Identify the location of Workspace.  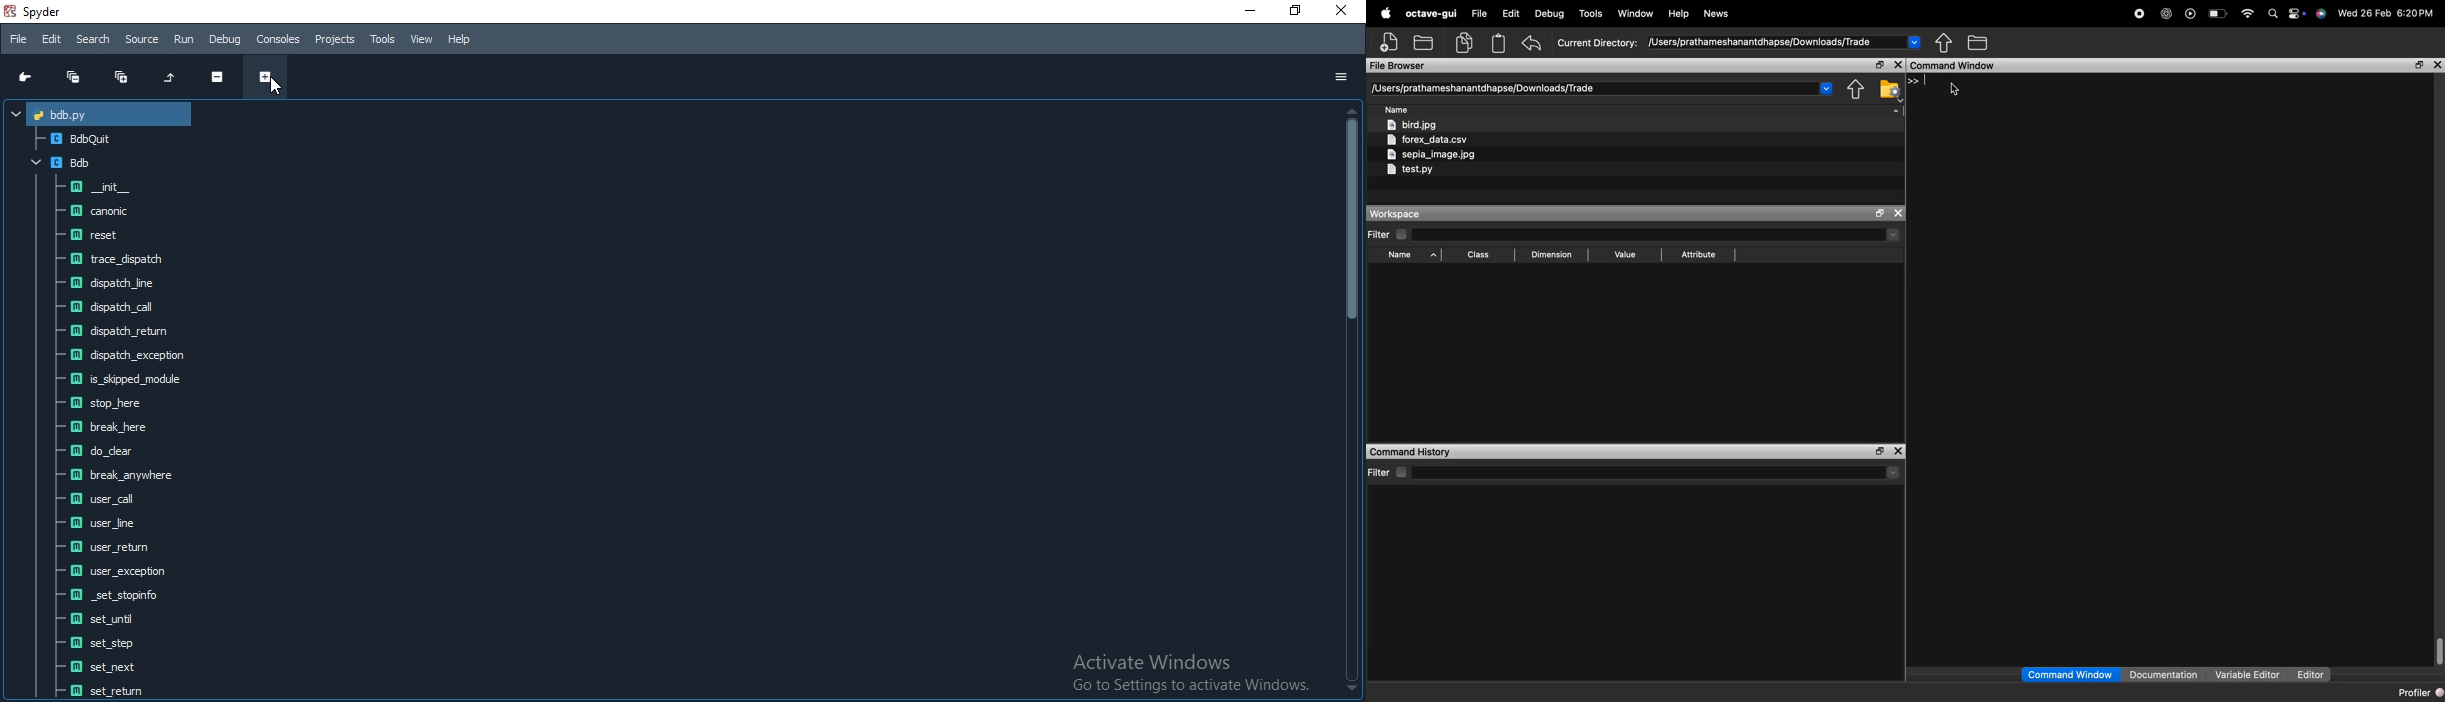
(1396, 214).